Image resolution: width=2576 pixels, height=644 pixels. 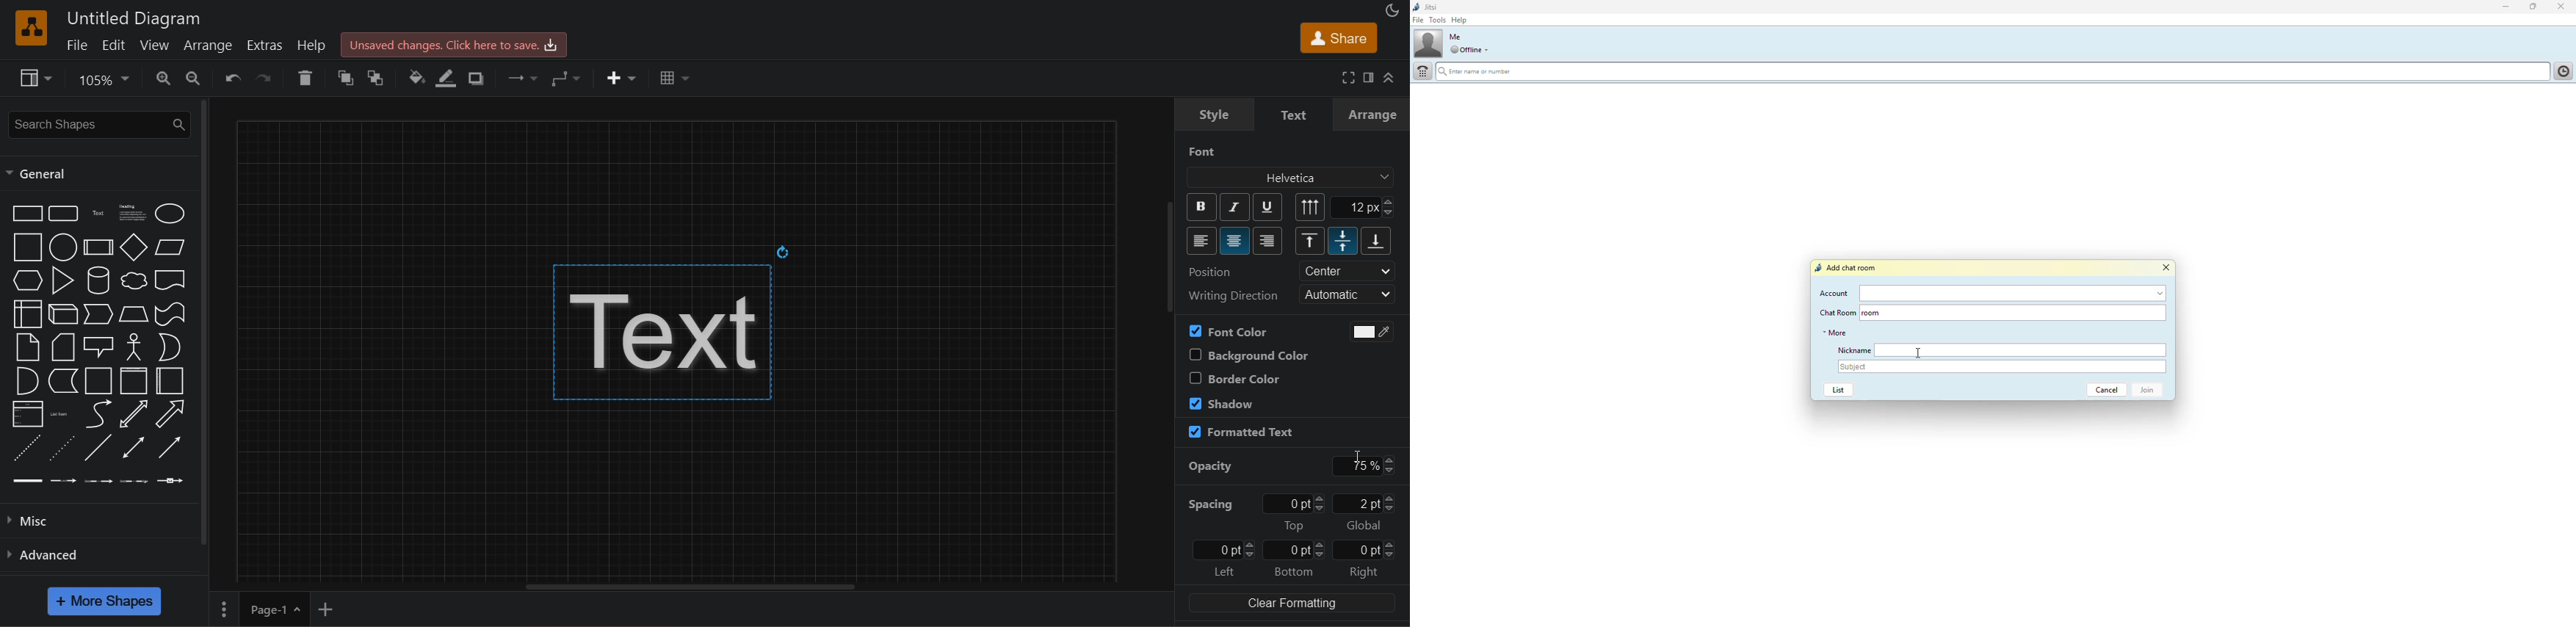 What do you see at coordinates (520, 76) in the screenshot?
I see `connection` at bounding box center [520, 76].